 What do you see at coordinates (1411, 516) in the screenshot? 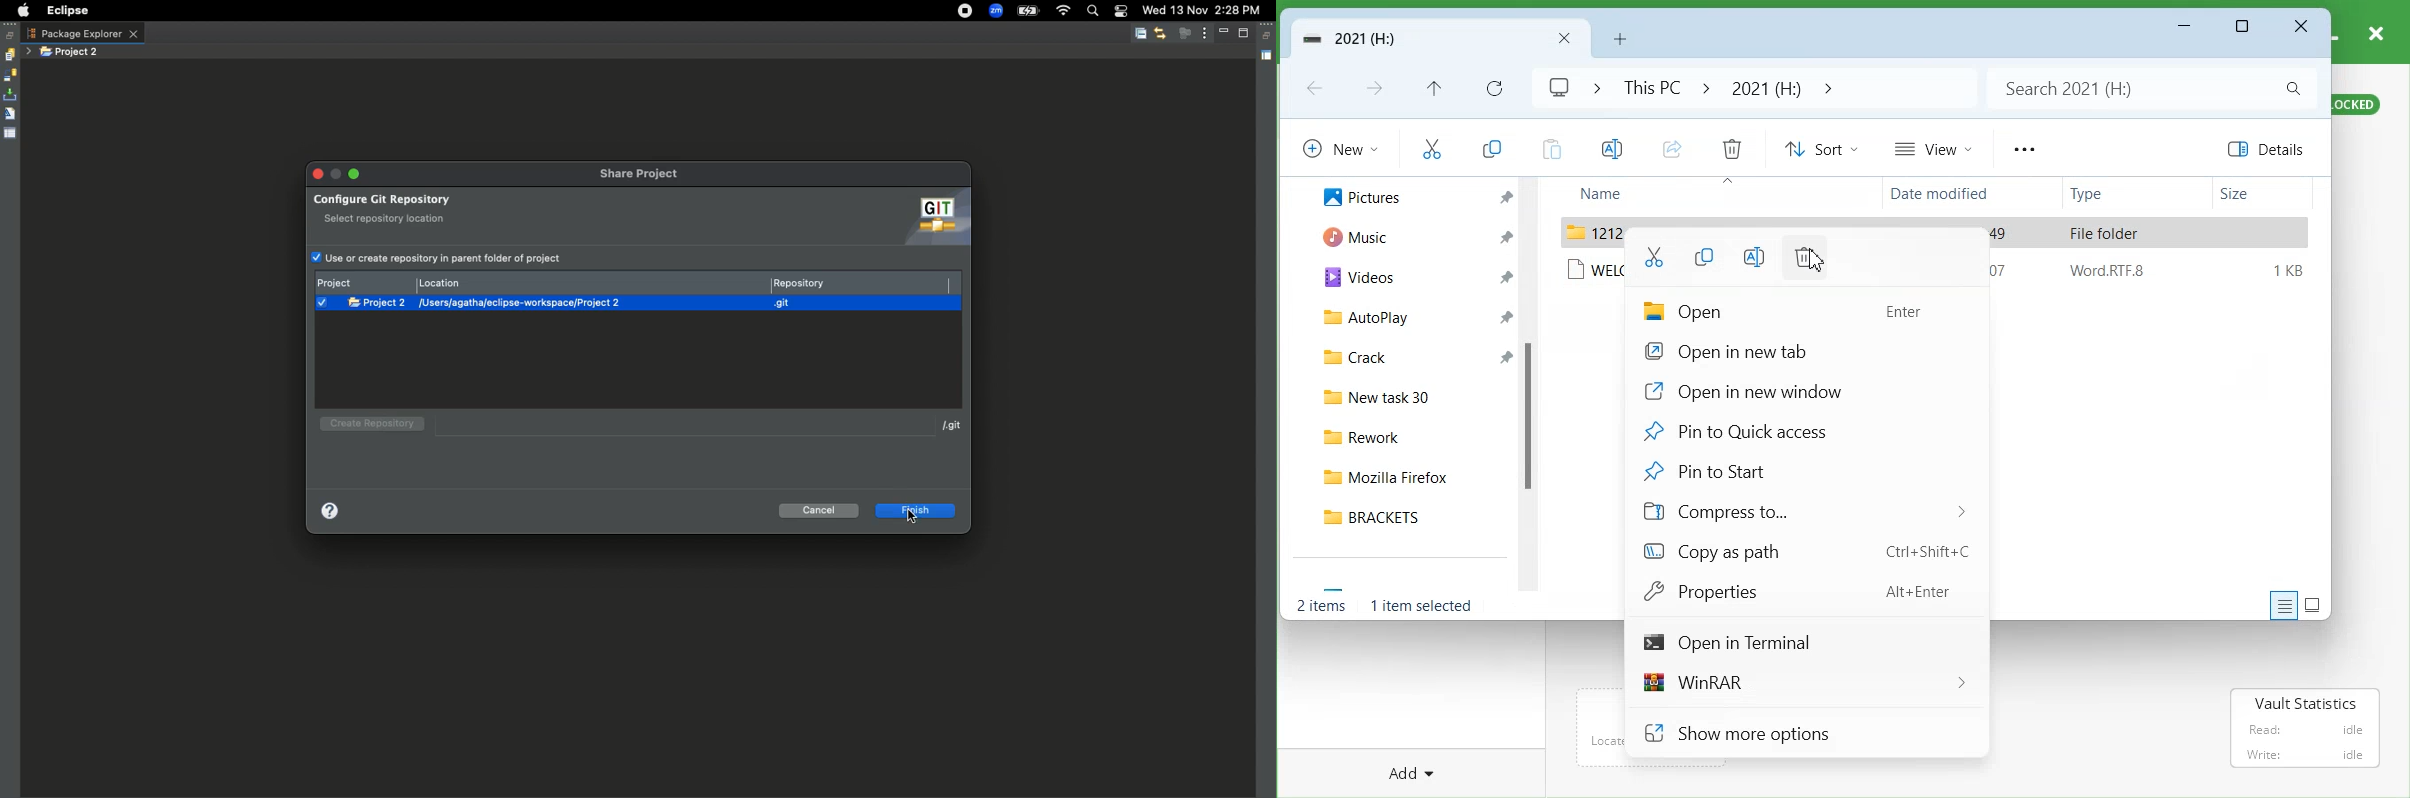
I see `BRACKETS` at bounding box center [1411, 516].